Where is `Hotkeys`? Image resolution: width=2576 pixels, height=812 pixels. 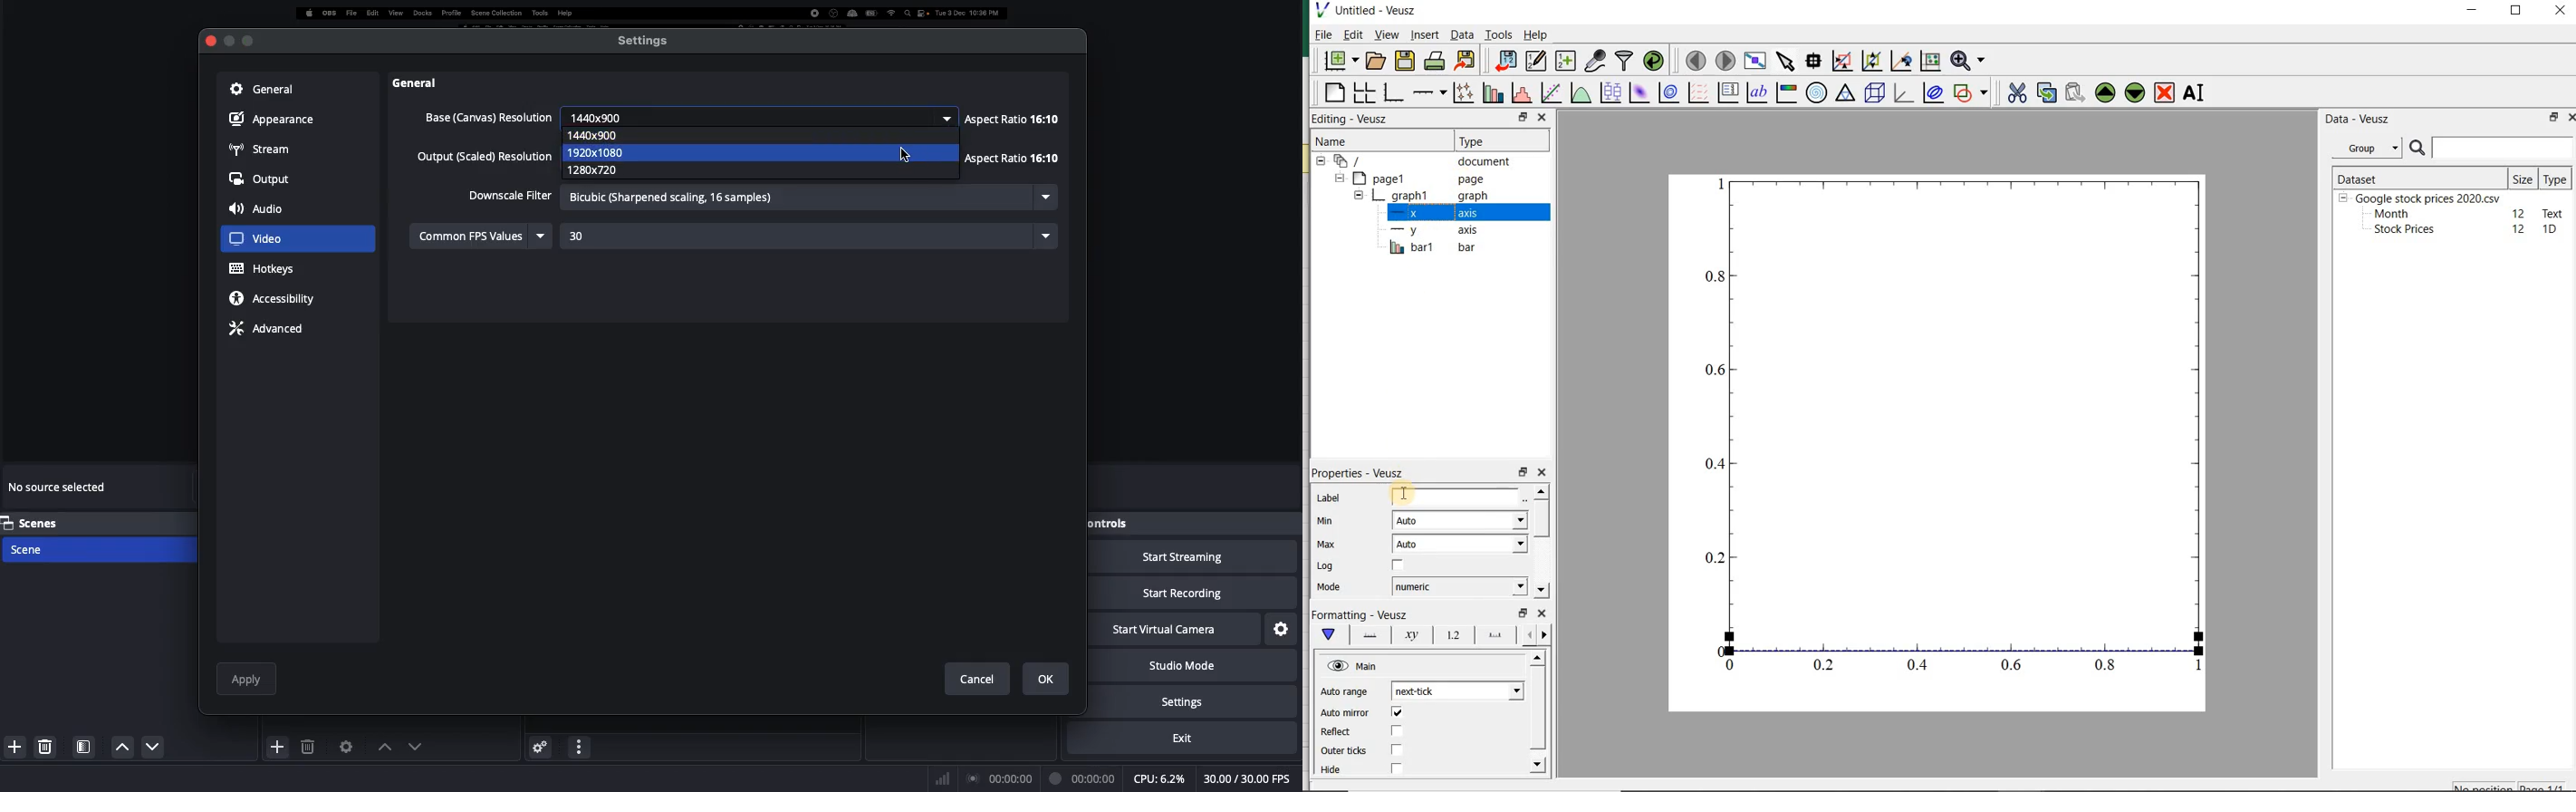 Hotkeys is located at coordinates (264, 269).